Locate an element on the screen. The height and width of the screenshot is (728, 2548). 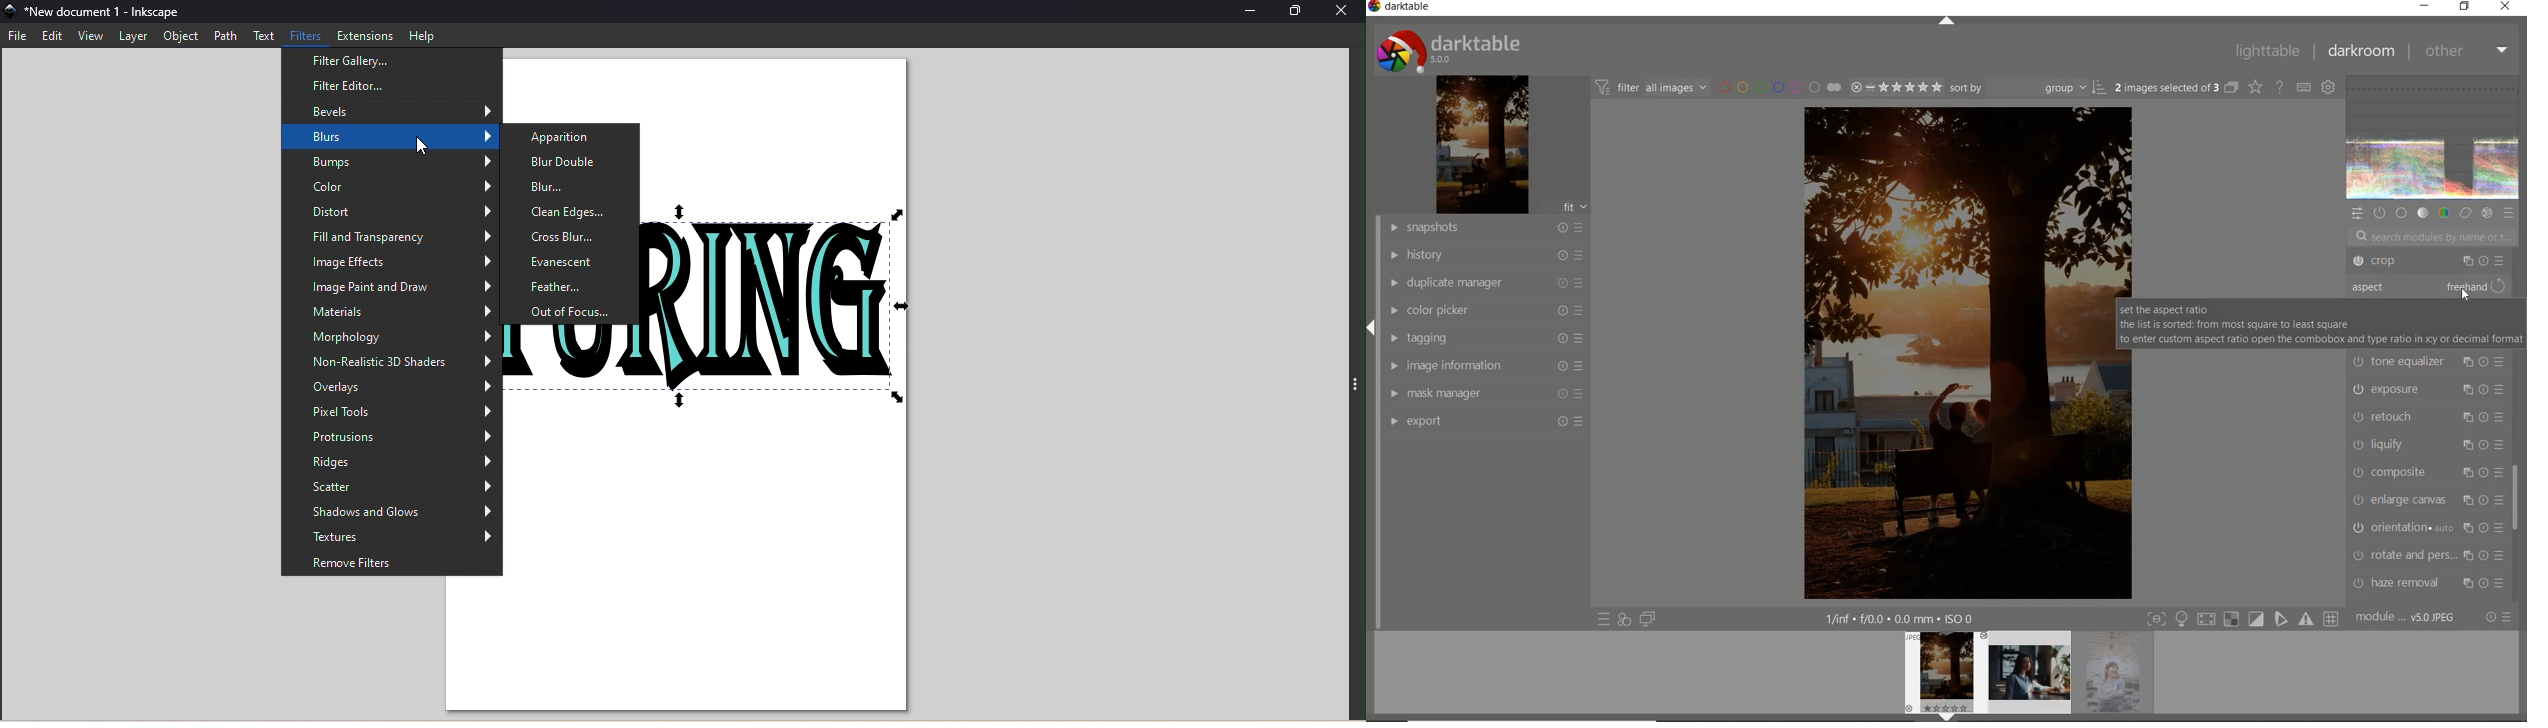
composite is located at coordinates (2429, 472).